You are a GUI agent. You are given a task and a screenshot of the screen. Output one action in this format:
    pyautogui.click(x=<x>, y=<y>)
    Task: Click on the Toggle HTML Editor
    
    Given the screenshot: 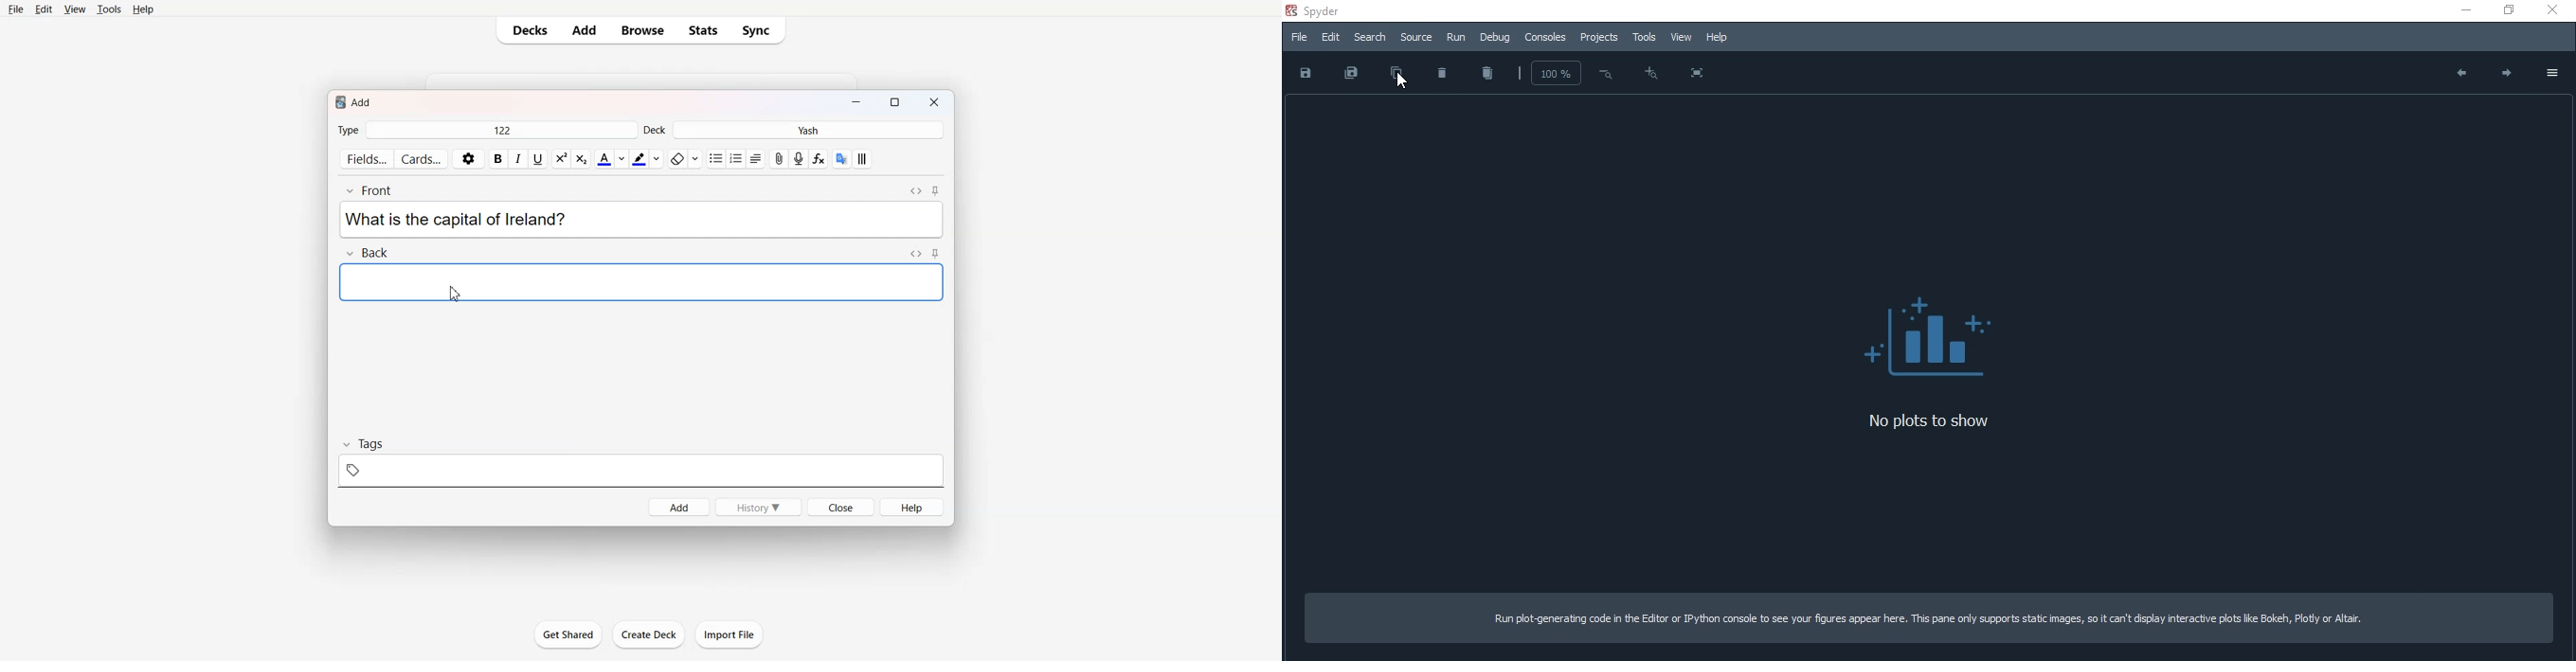 What is the action you would take?
    pyautogui.click(x=917, y=253)
    